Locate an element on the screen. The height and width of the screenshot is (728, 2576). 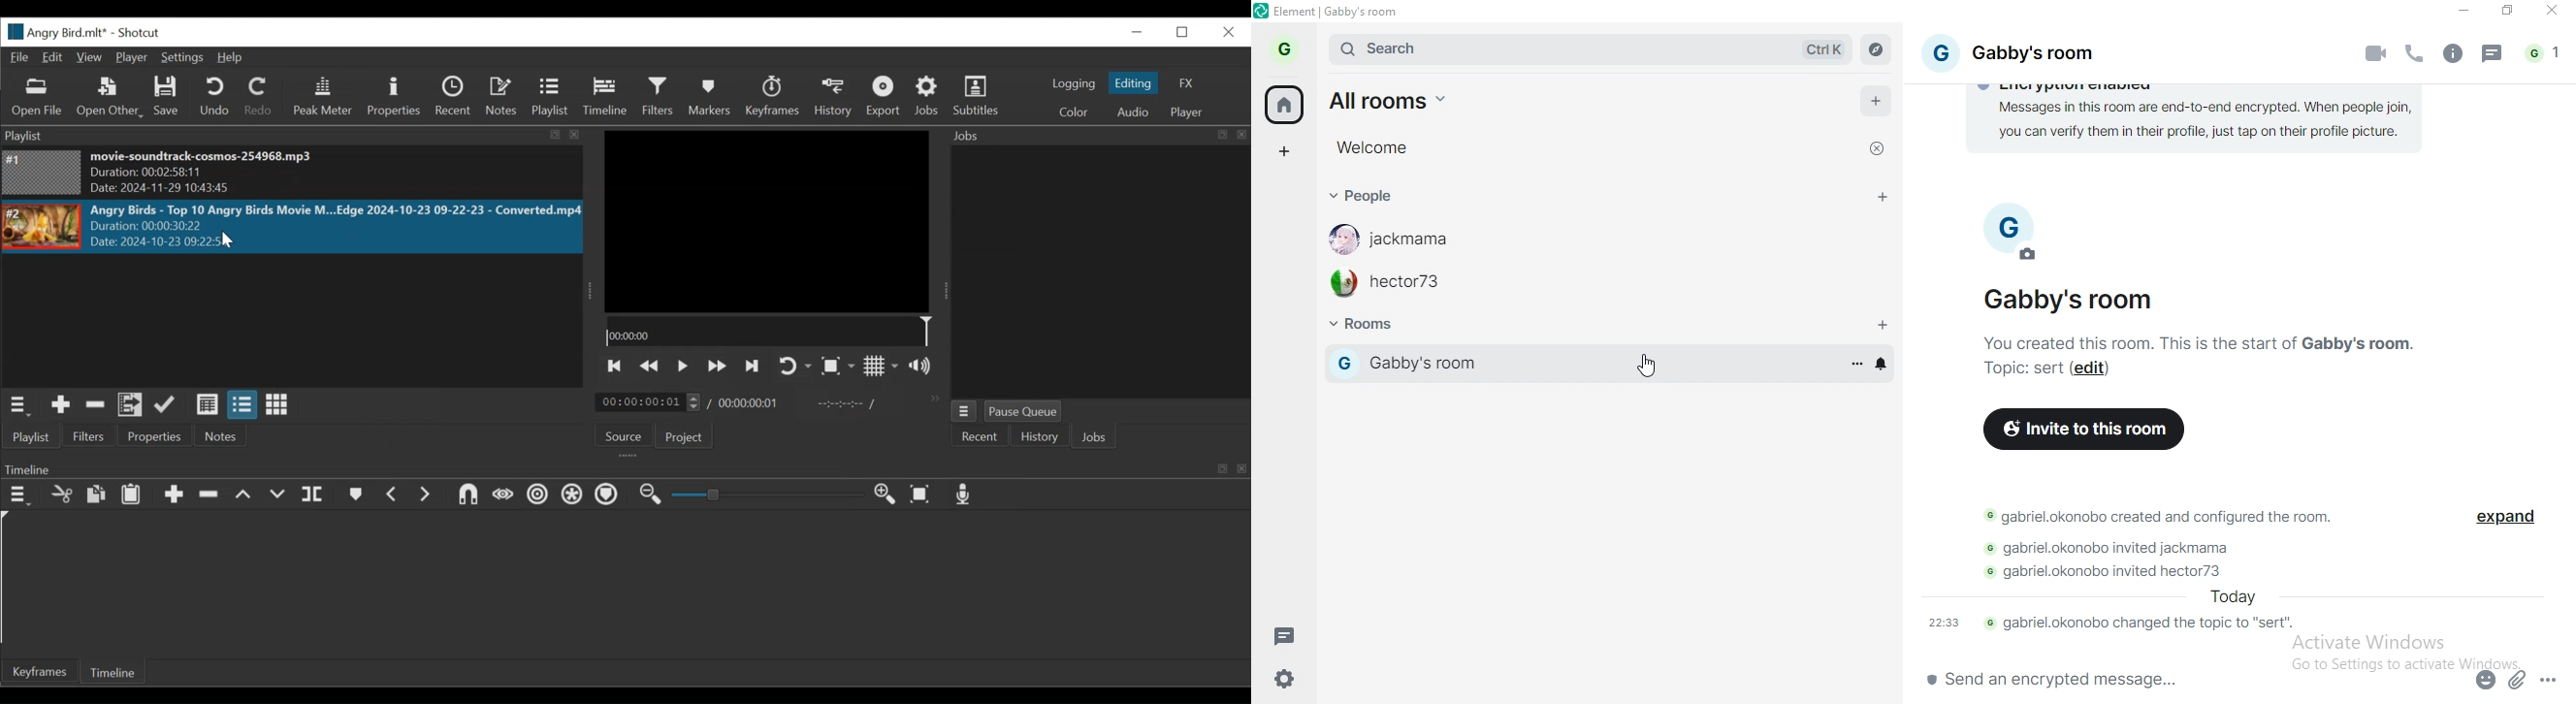
navigate is located at coordinates (1876, 50).